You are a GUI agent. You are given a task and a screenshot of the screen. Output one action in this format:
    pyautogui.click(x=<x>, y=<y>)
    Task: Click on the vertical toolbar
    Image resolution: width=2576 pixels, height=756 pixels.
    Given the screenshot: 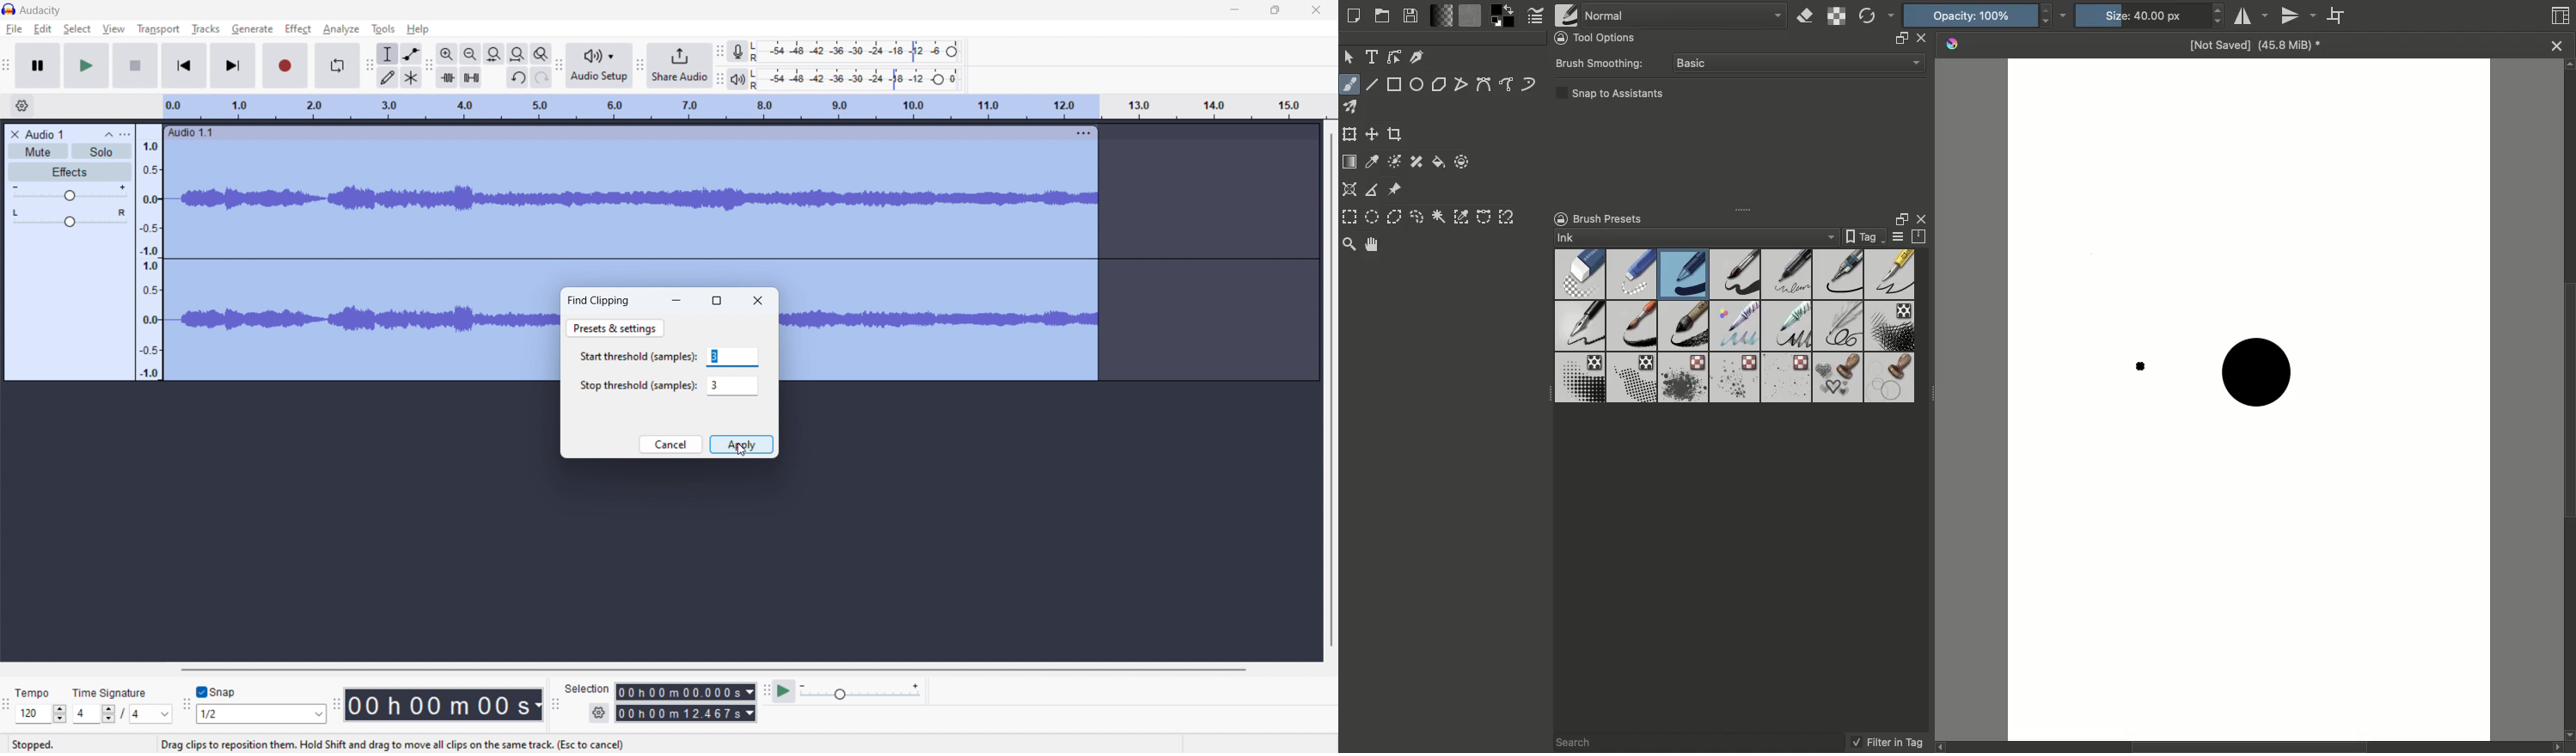 What is the action you would take?
    pyautogui.click(x=1330, y=390)
    